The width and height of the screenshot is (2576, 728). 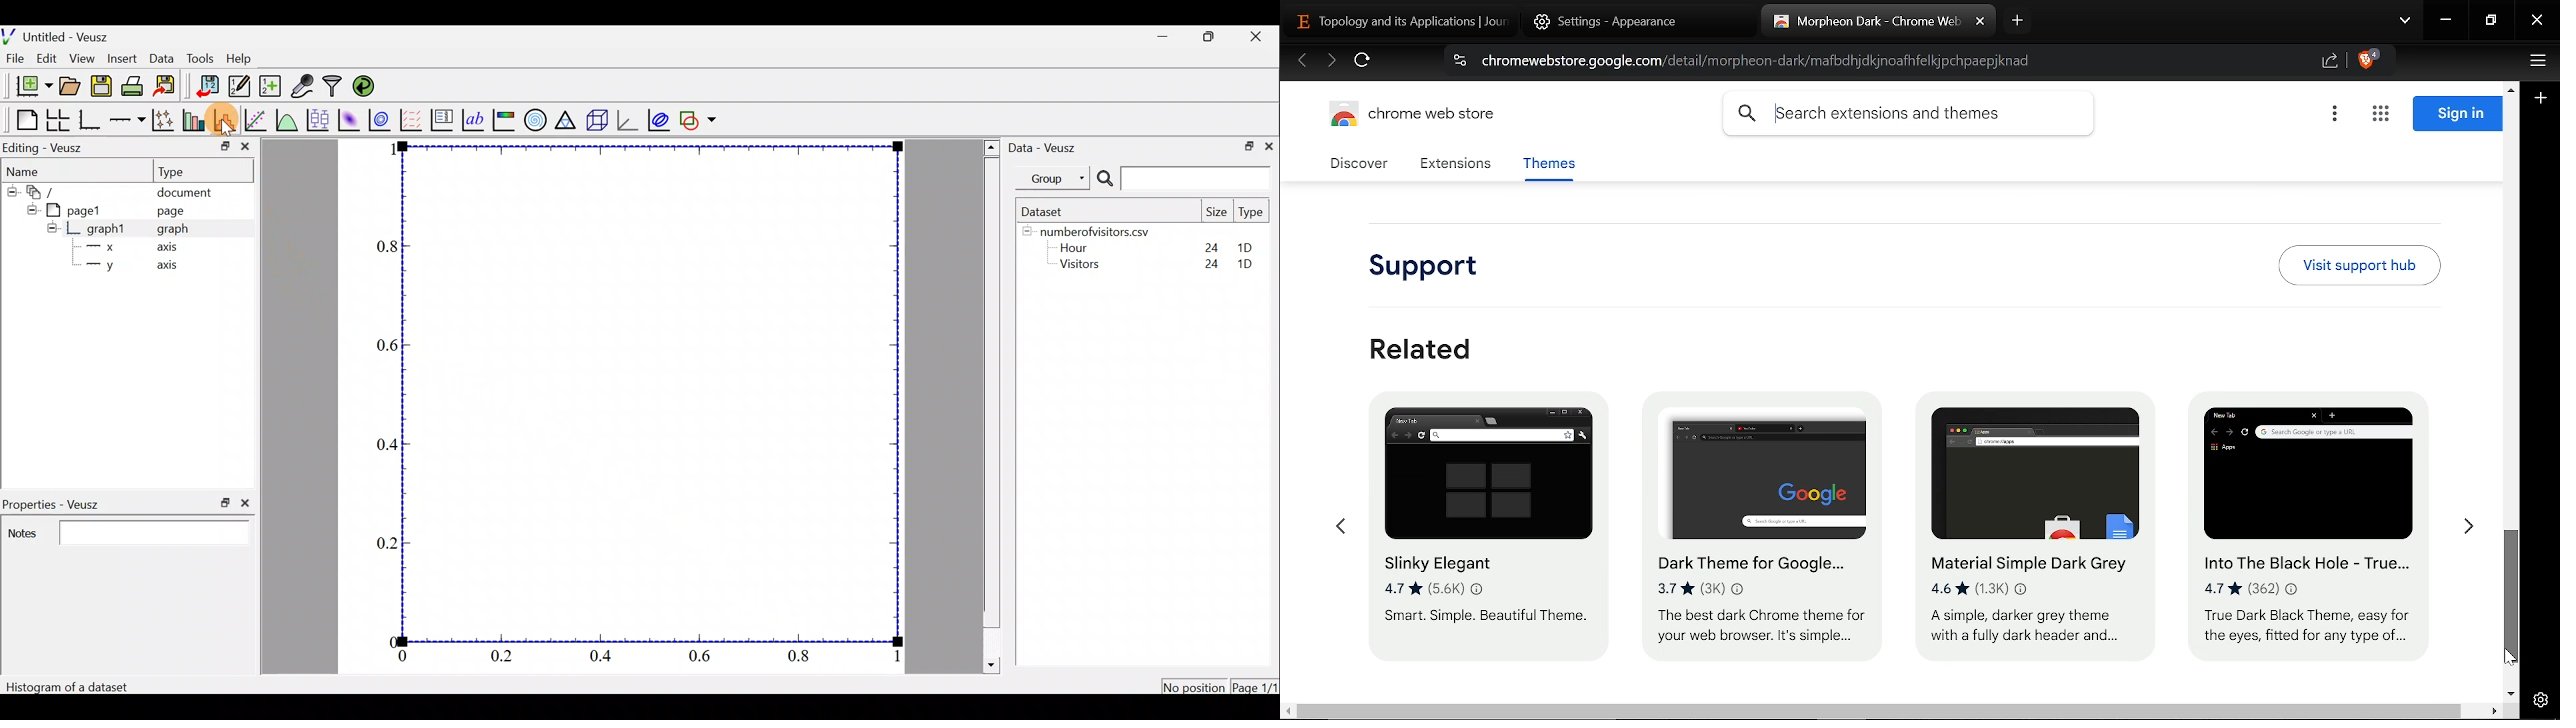 I want to click on Options, so click(x=2334, y=115).